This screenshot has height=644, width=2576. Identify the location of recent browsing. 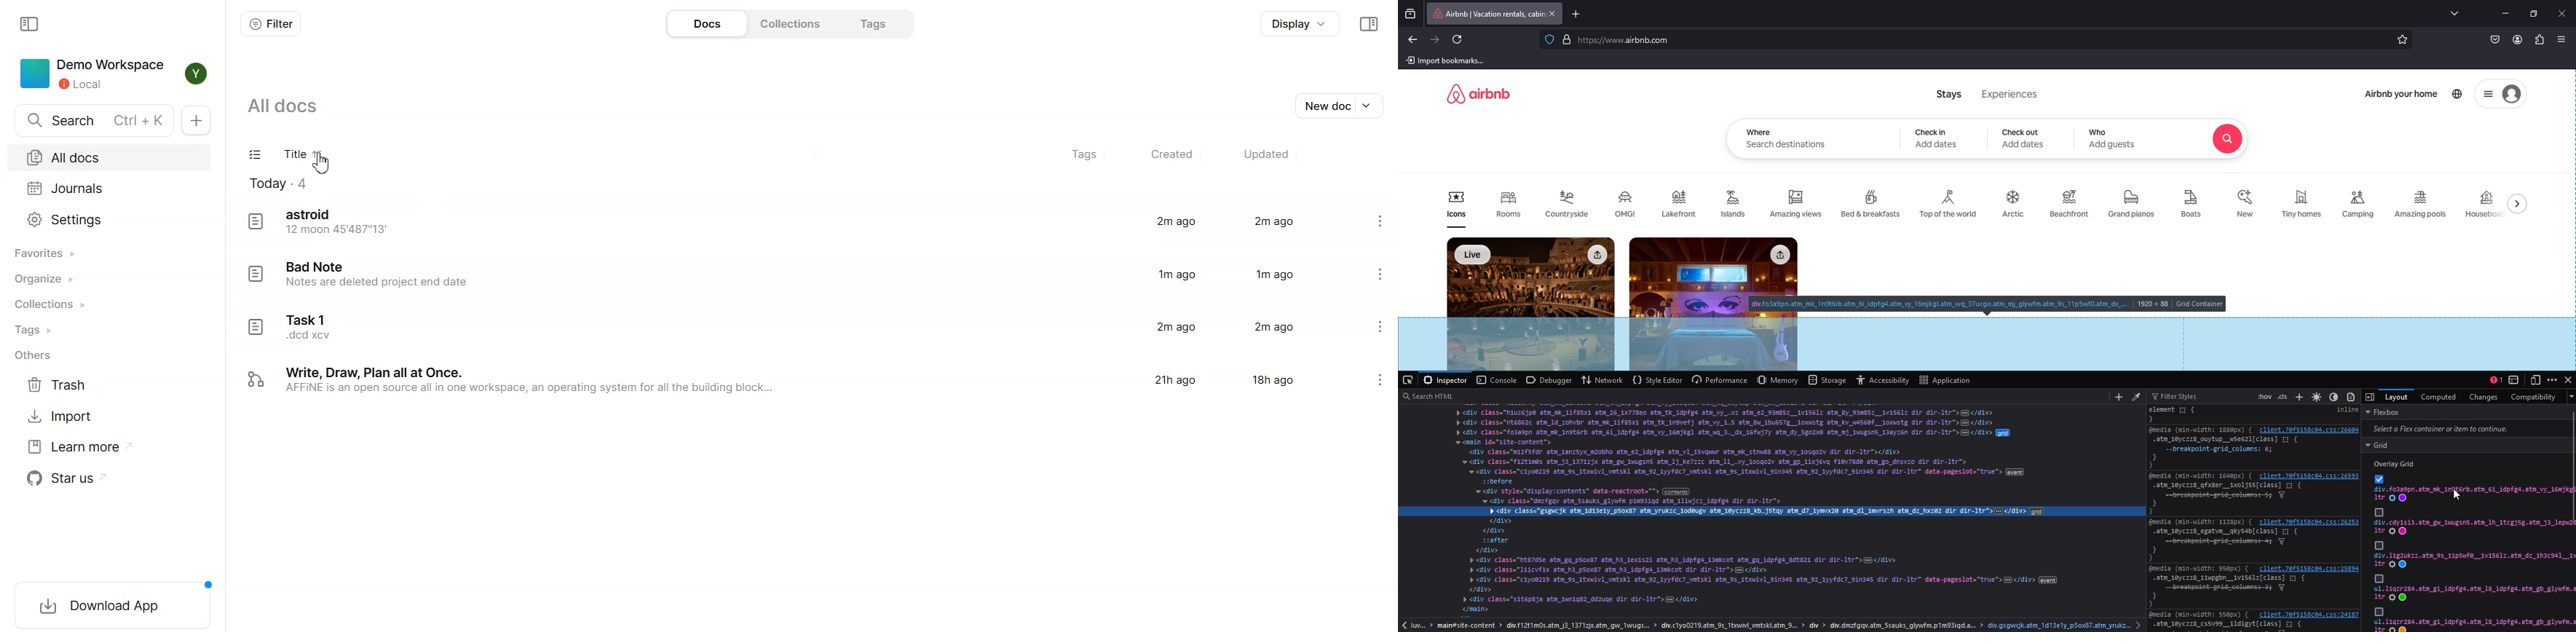
(1413, 13).